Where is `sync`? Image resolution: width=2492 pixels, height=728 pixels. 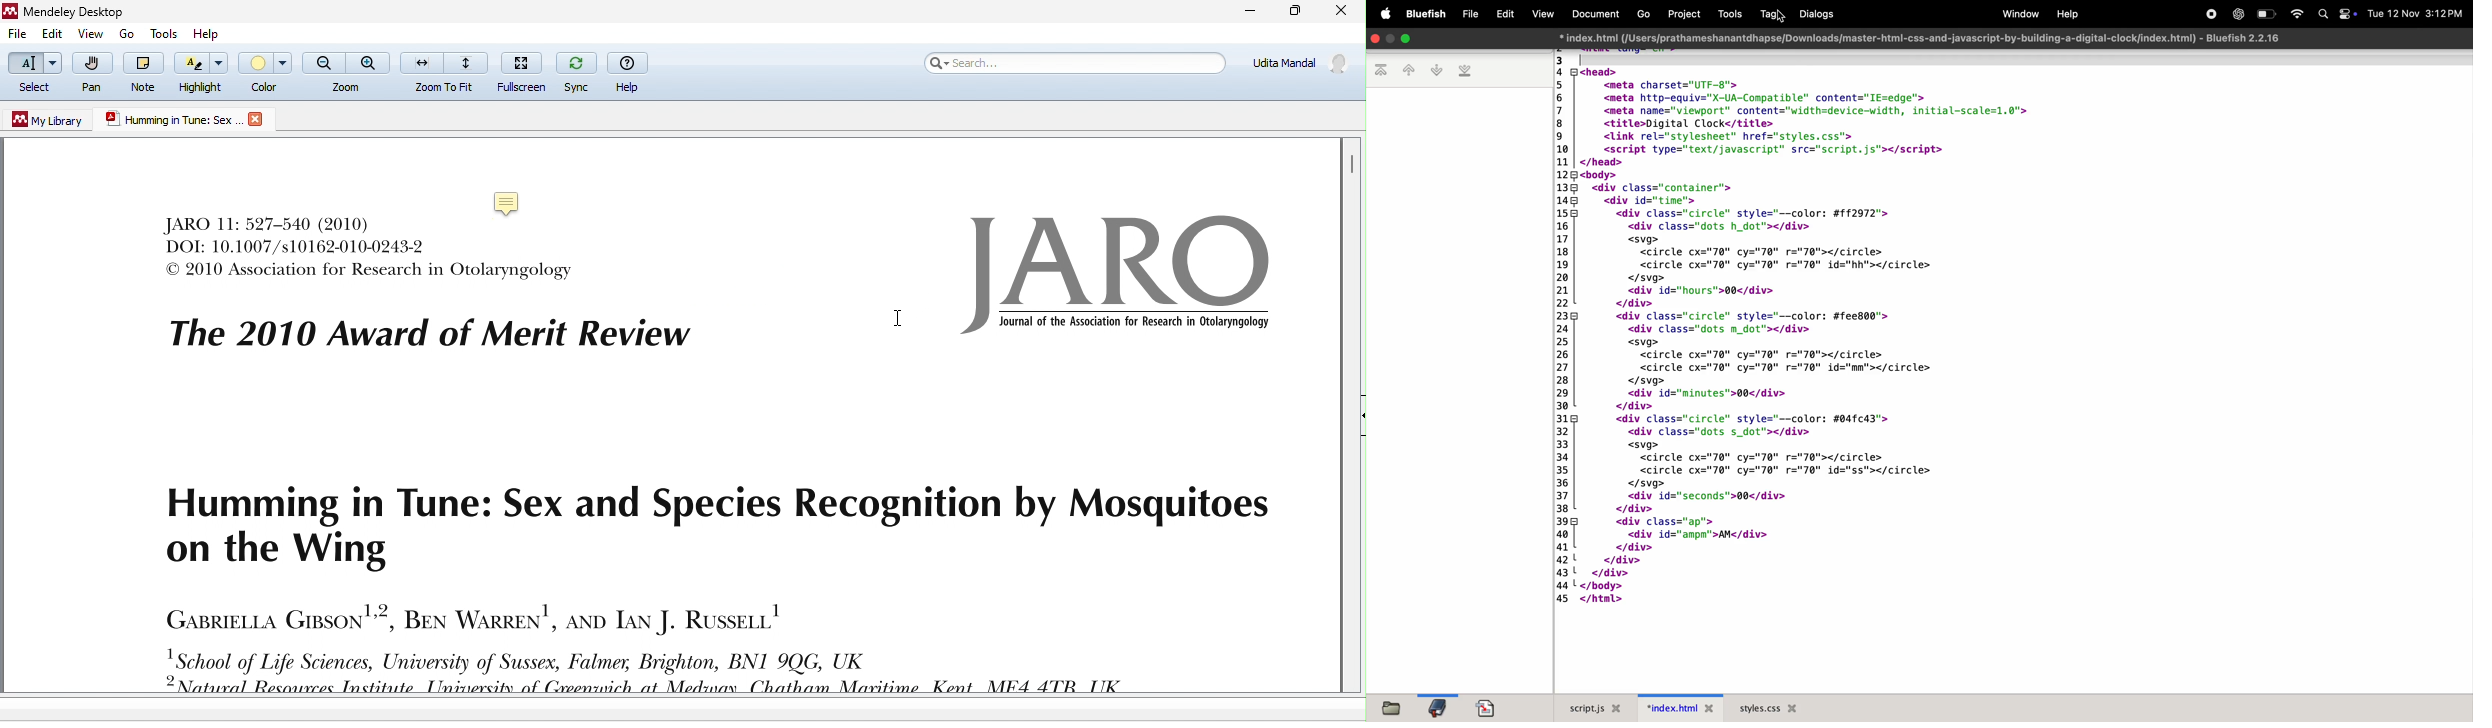 sync is located at coordinates (578, 72).